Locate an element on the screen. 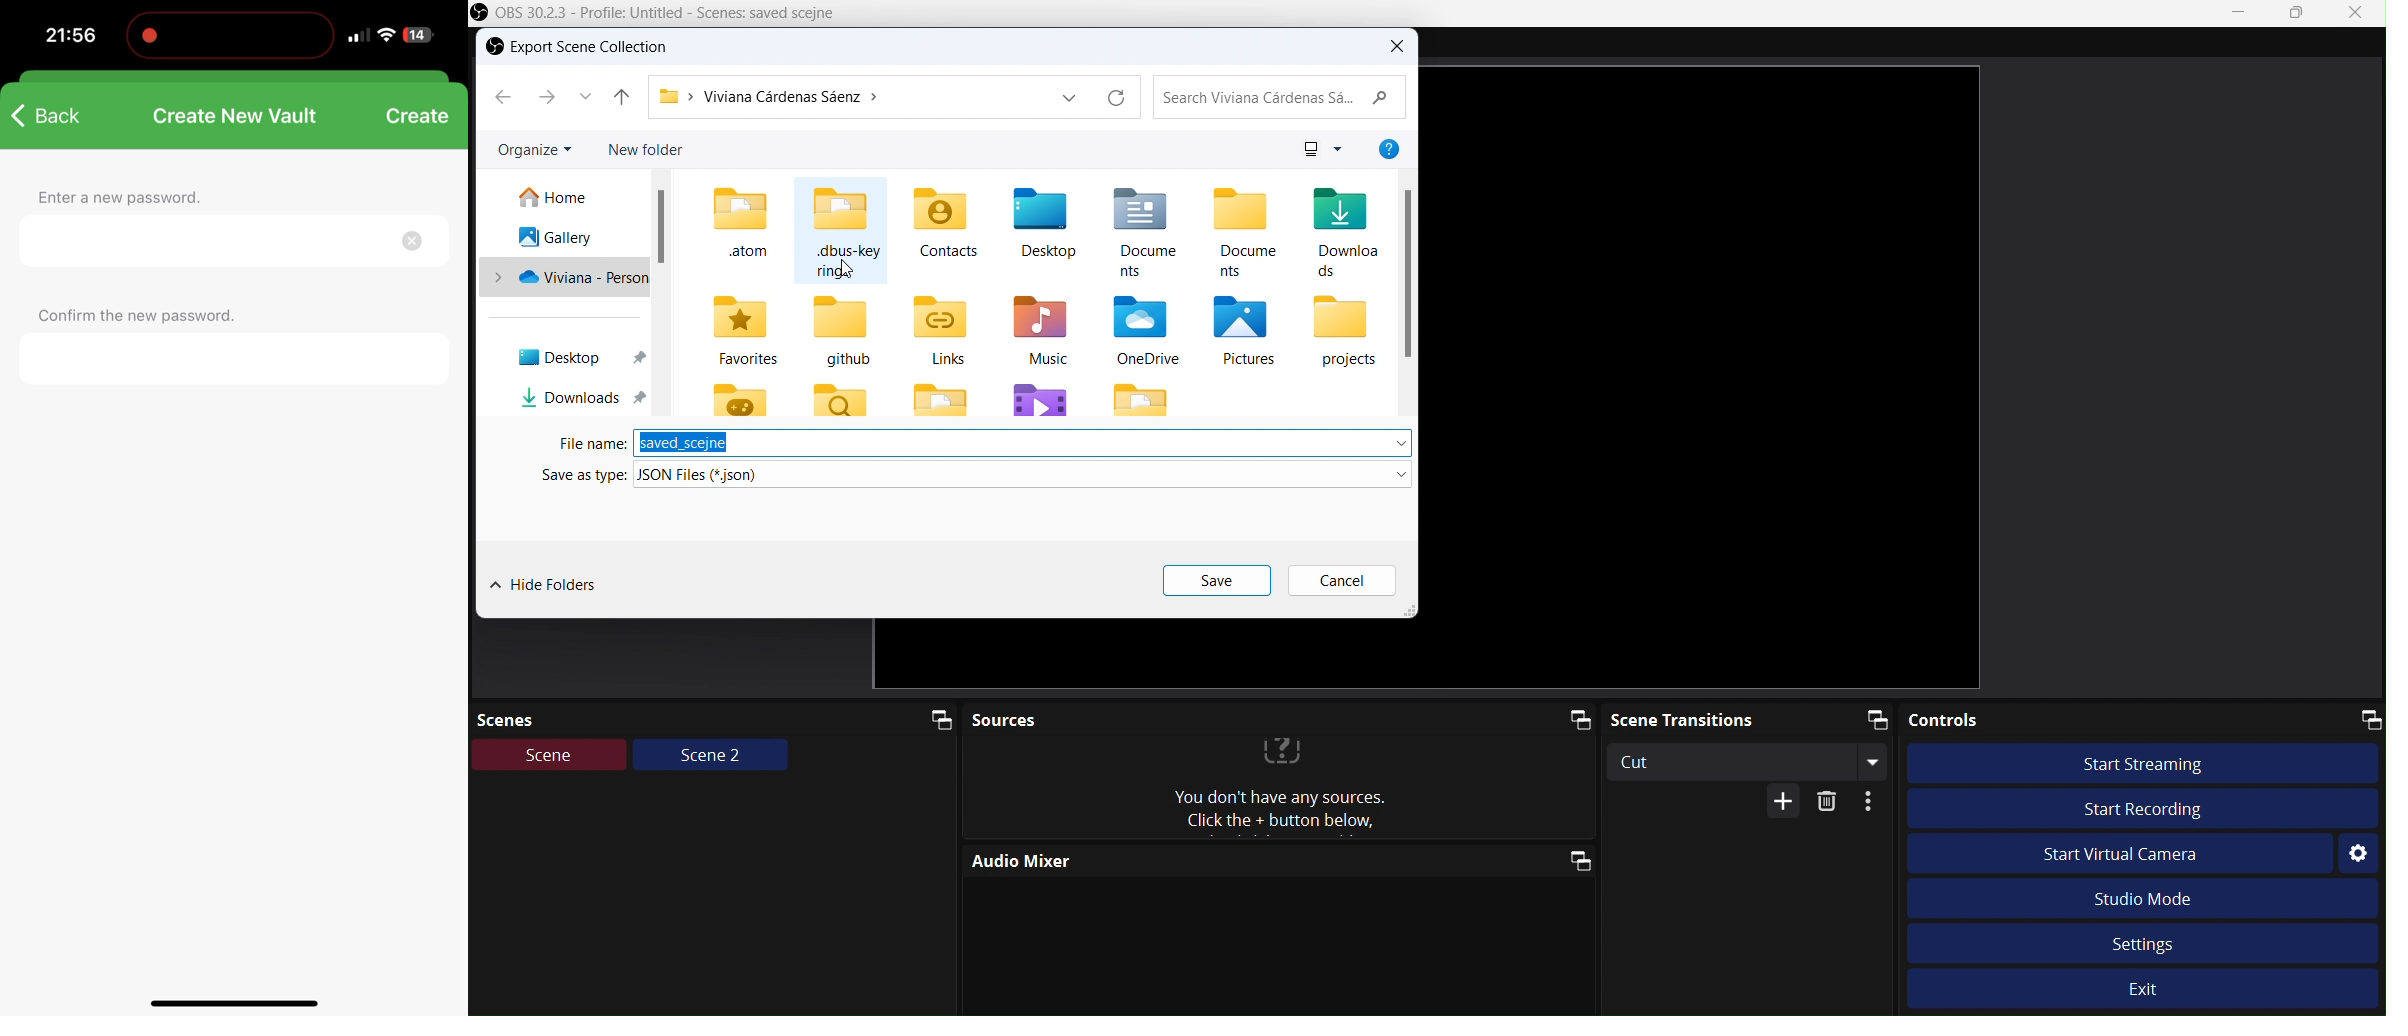  Studio Mode is located at coordinates (2146, 900).